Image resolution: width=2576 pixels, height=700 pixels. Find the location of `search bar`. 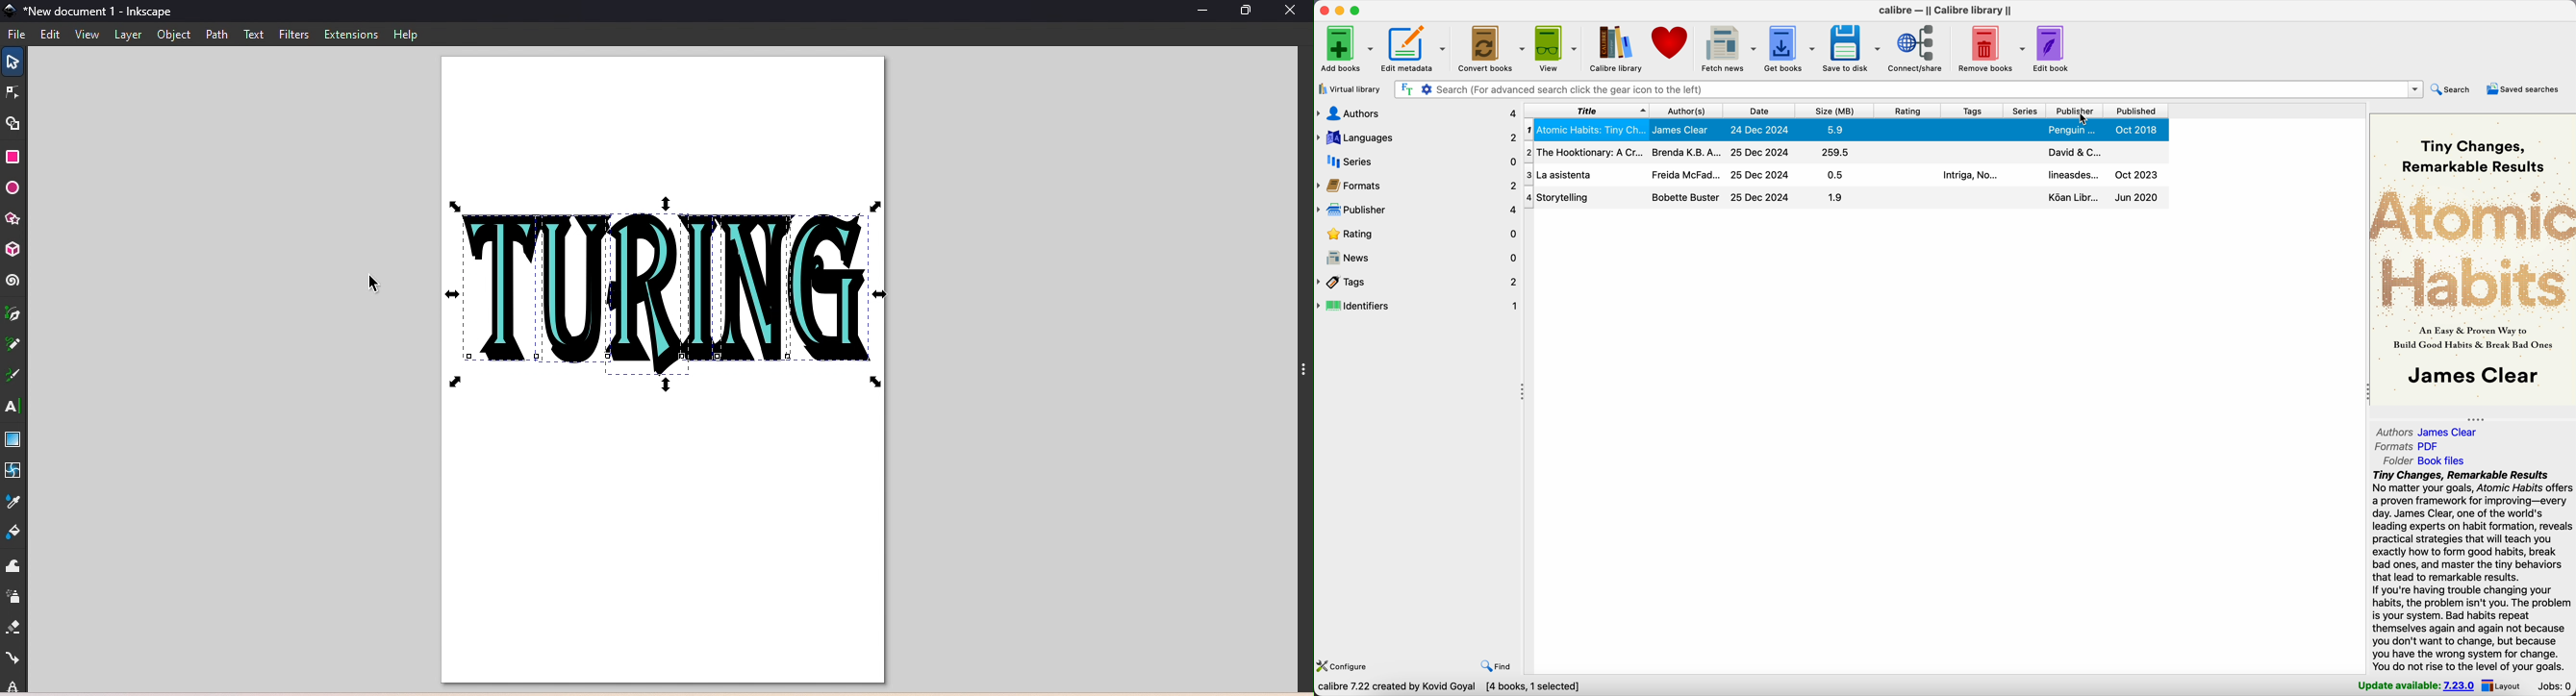

search bar is located at coordinates (1910, 89).